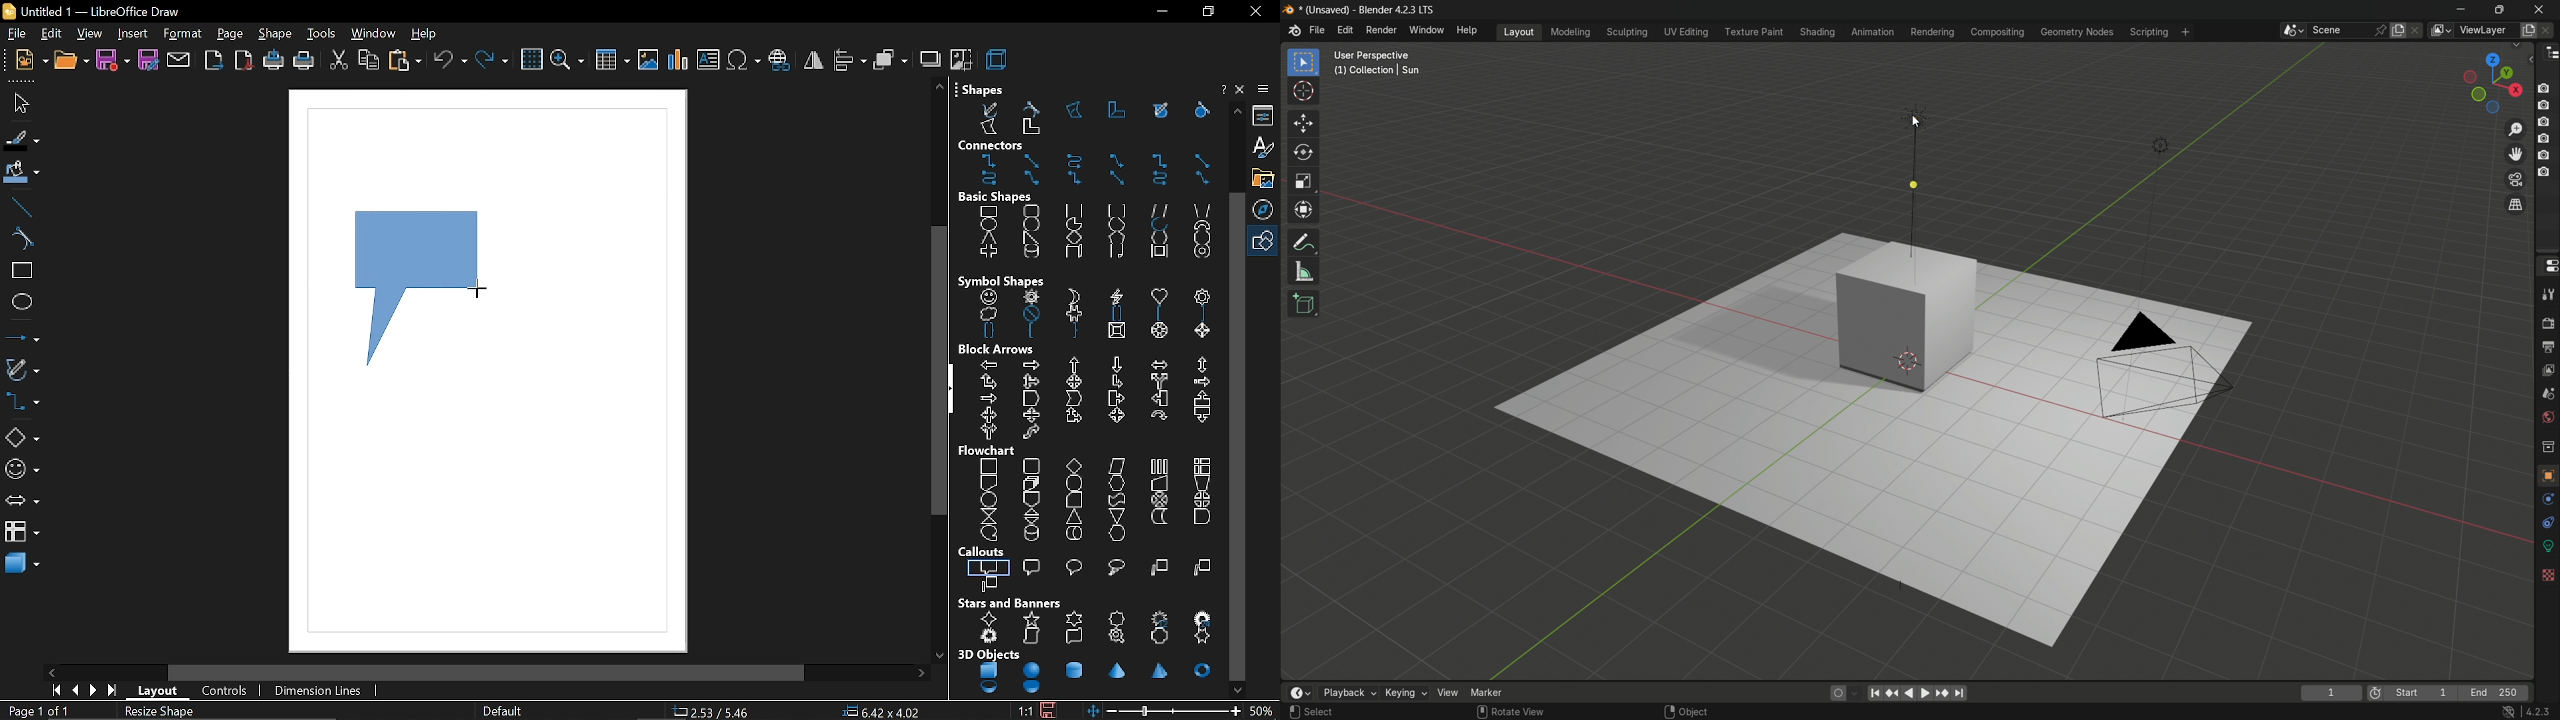 The image size is (2576, 728). Describe the element at coordinates (1118, 161) in the screenshot. I see `line connector ends with arrow` at that location.